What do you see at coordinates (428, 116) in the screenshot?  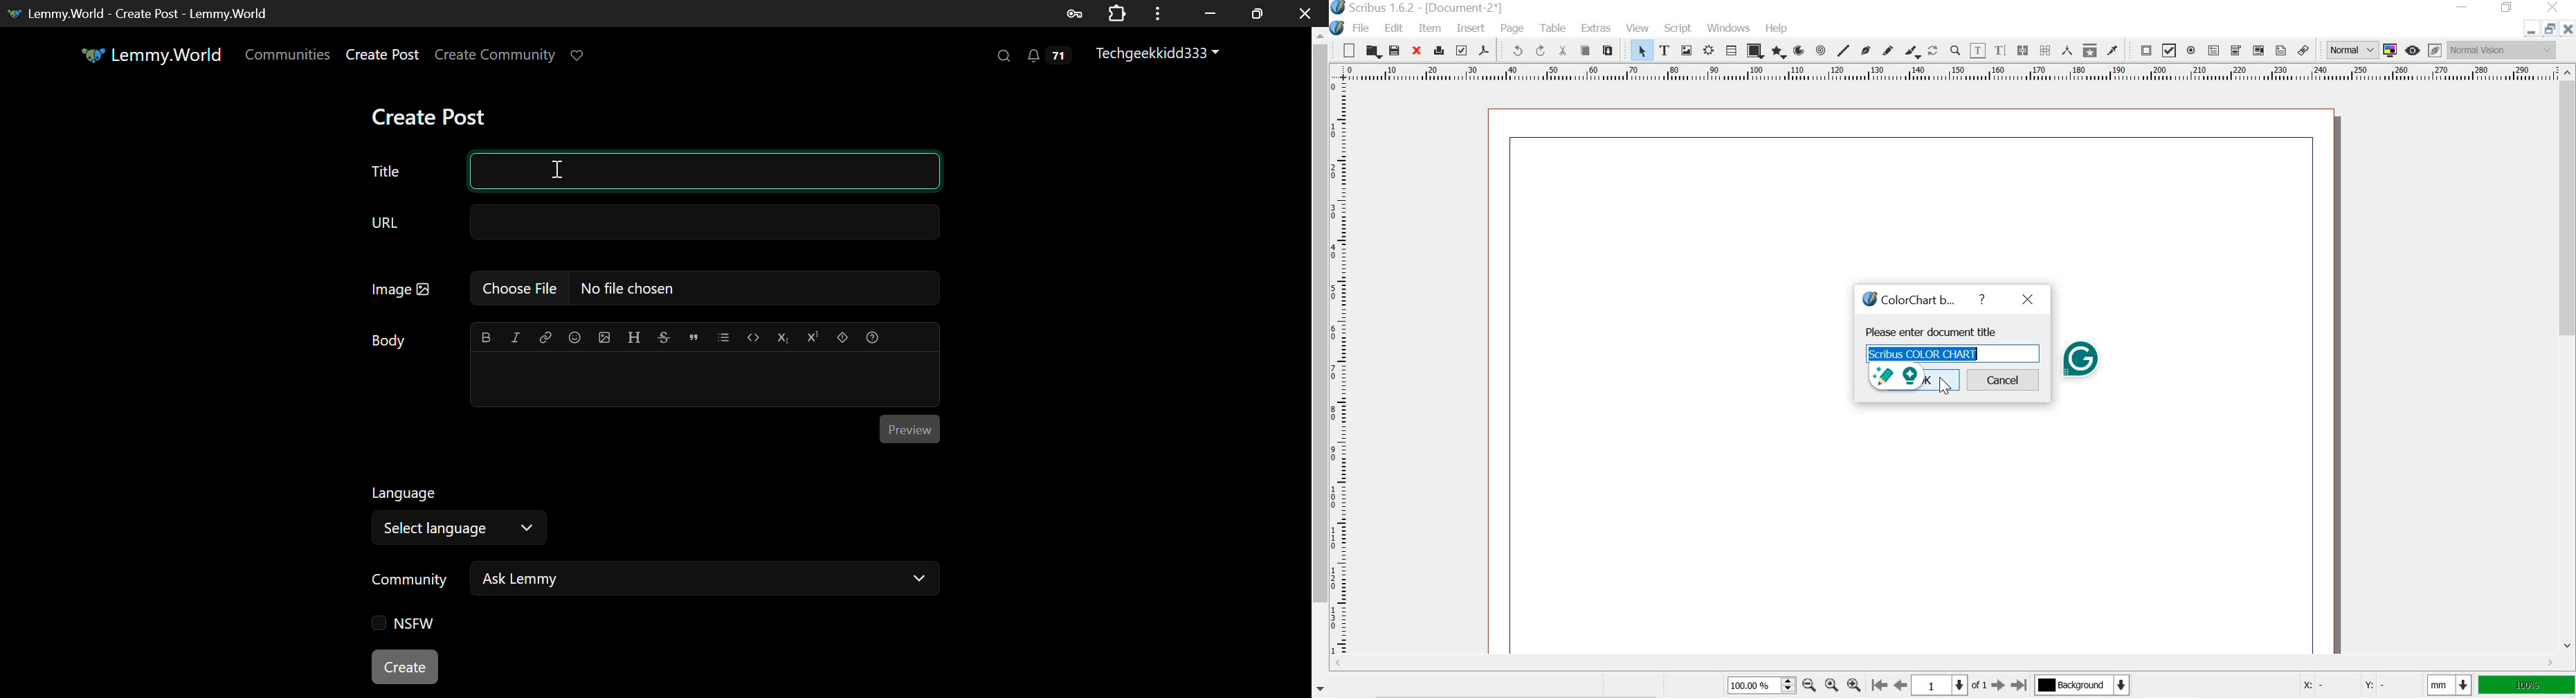 I see `Create Post` at bounding box center [428, 116].